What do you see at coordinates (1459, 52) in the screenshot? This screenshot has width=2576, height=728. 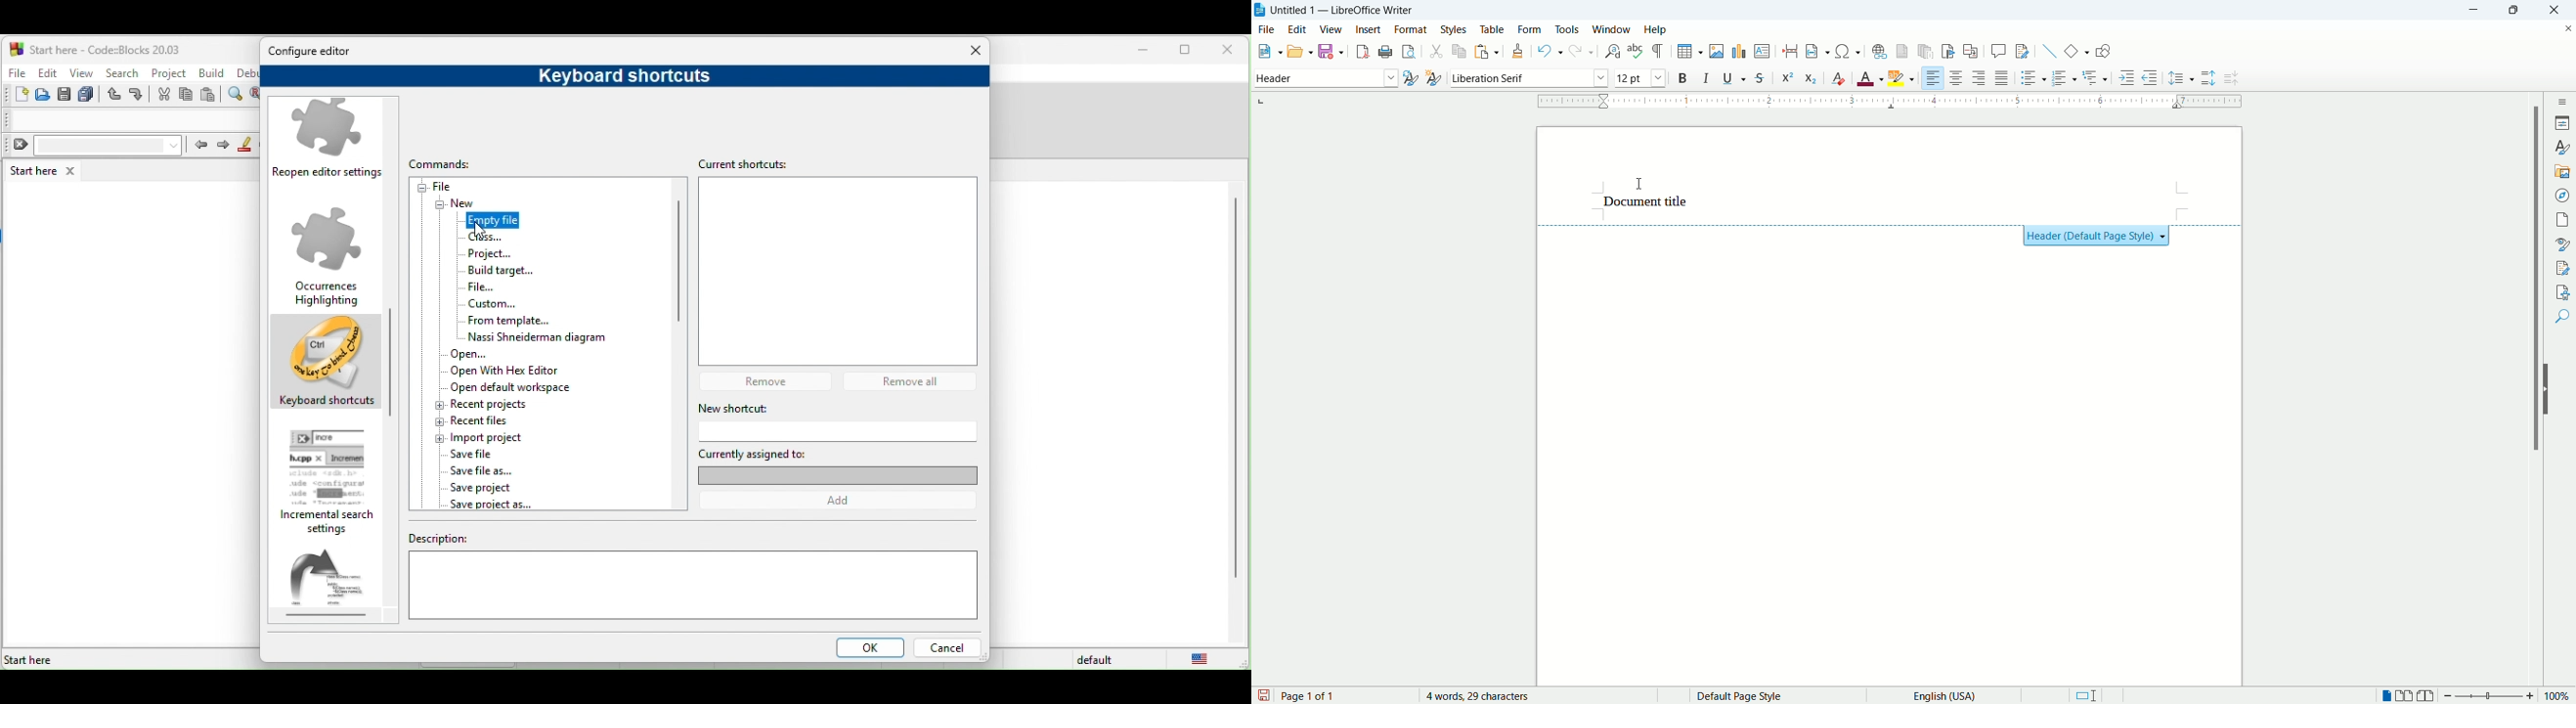 I see `copy` at bounding box center [1459, 52].